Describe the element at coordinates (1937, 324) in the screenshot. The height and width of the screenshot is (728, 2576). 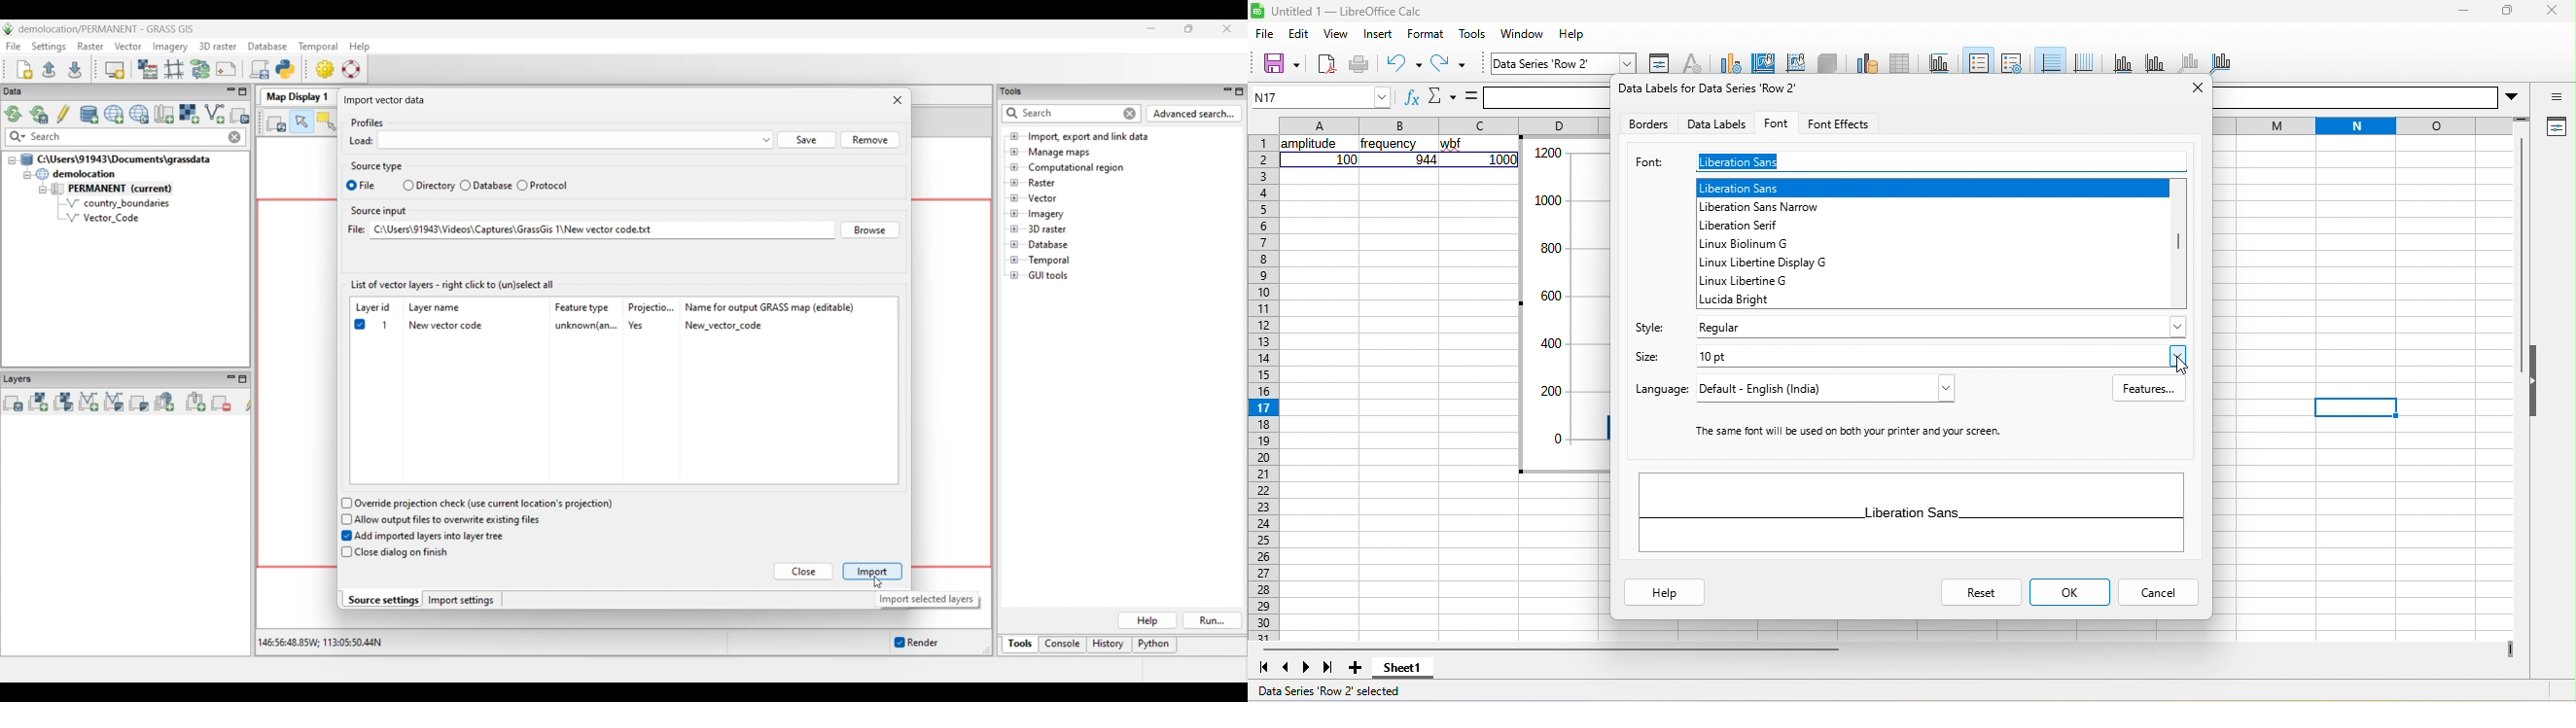
I see `regular` at that location.